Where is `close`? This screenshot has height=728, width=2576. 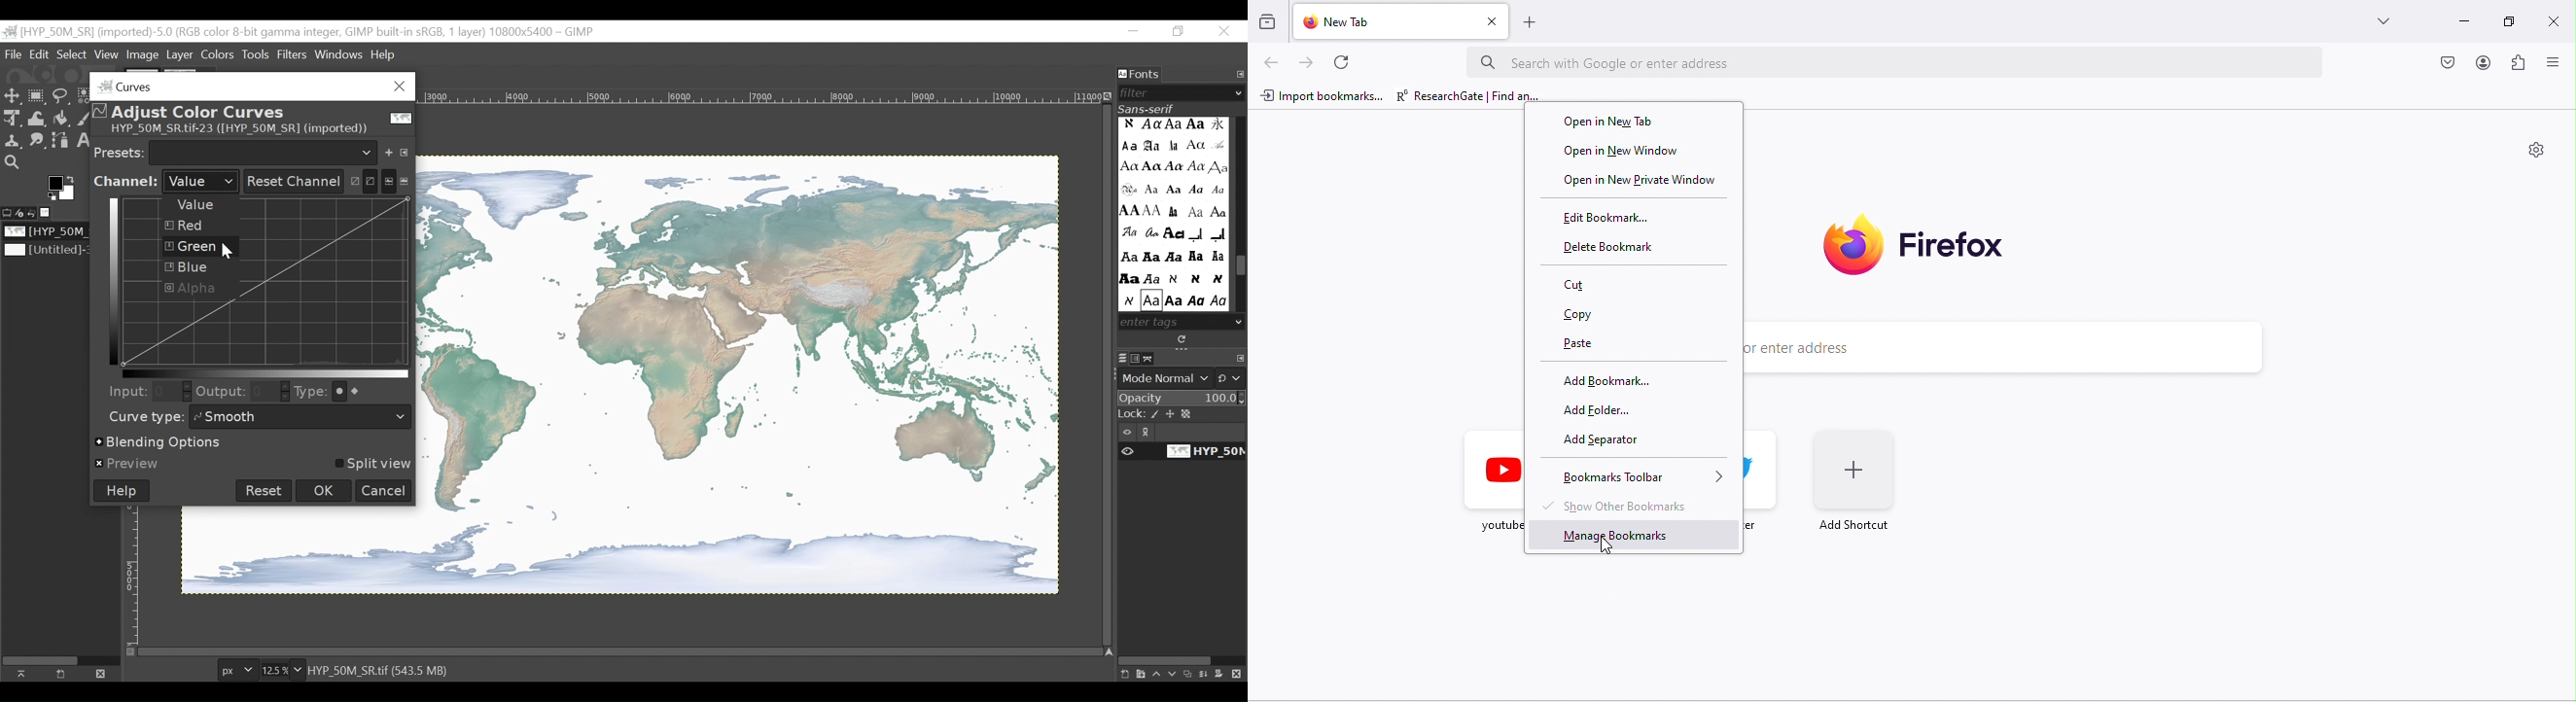 close is located at coordinates (1492, 21).